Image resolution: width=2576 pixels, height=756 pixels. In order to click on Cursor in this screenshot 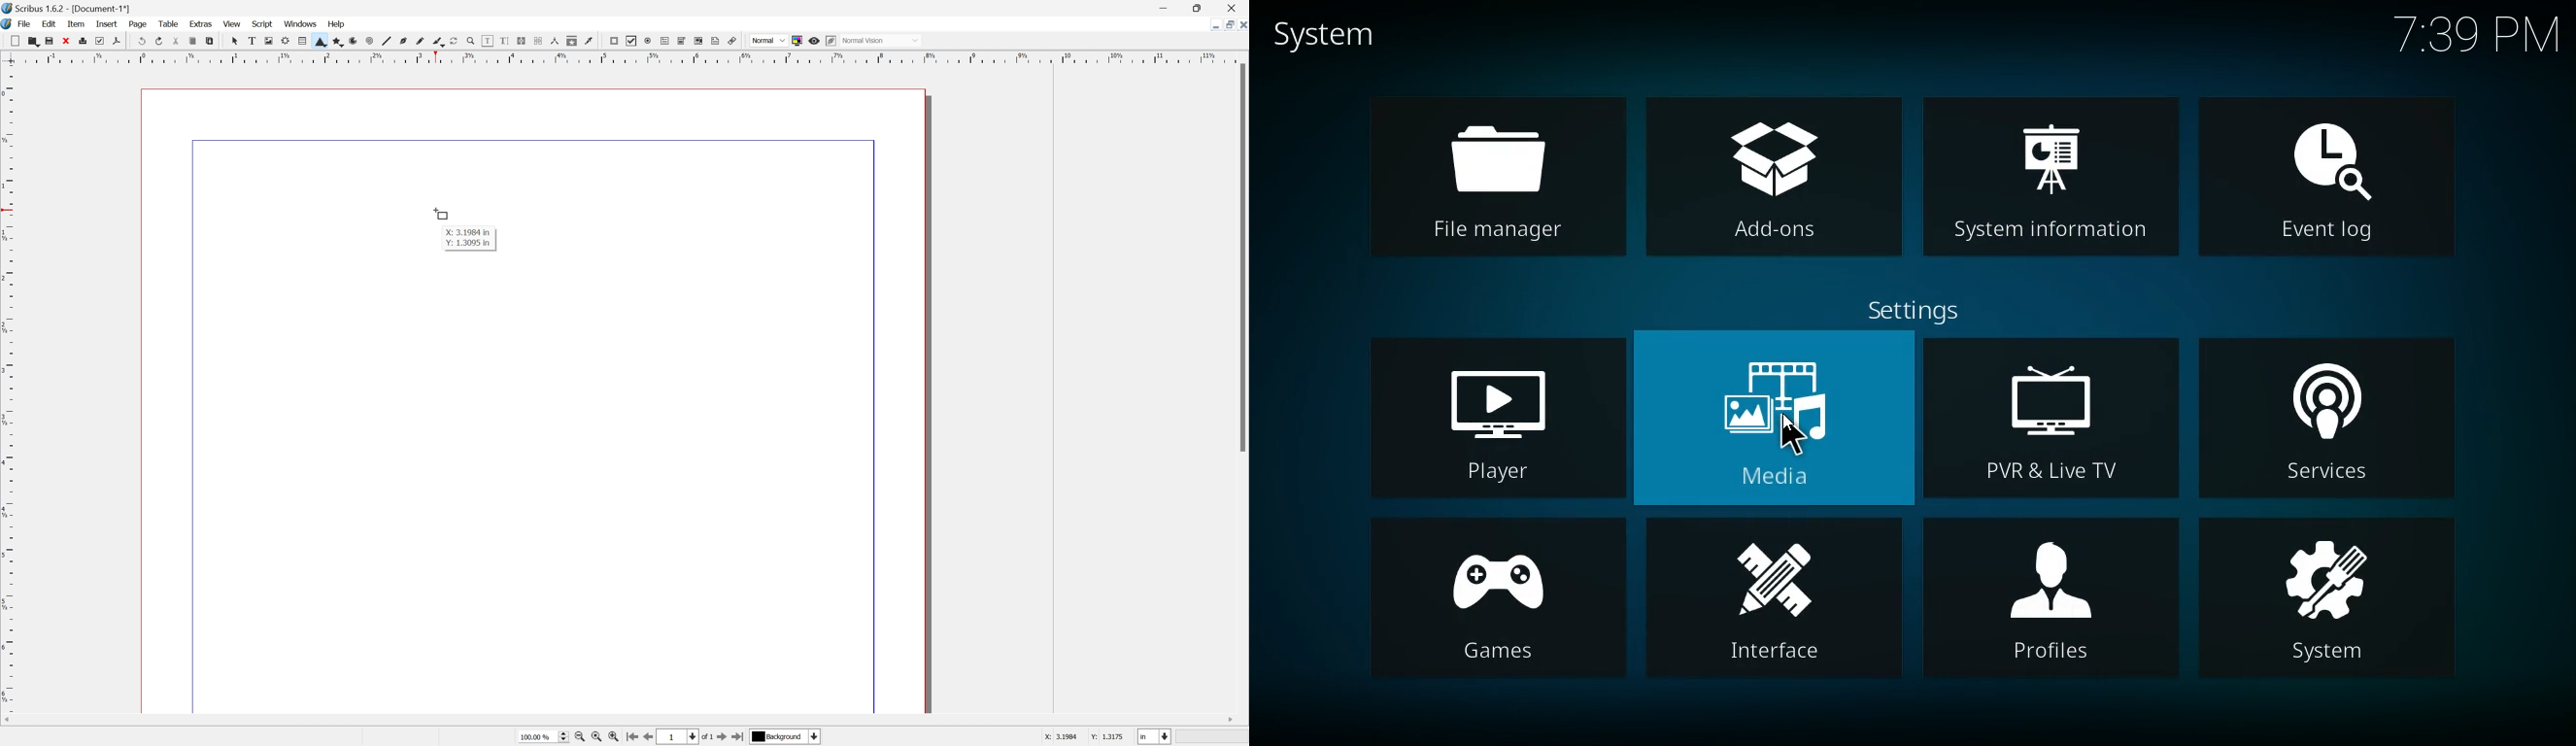, I will do `click(440, 214)`.